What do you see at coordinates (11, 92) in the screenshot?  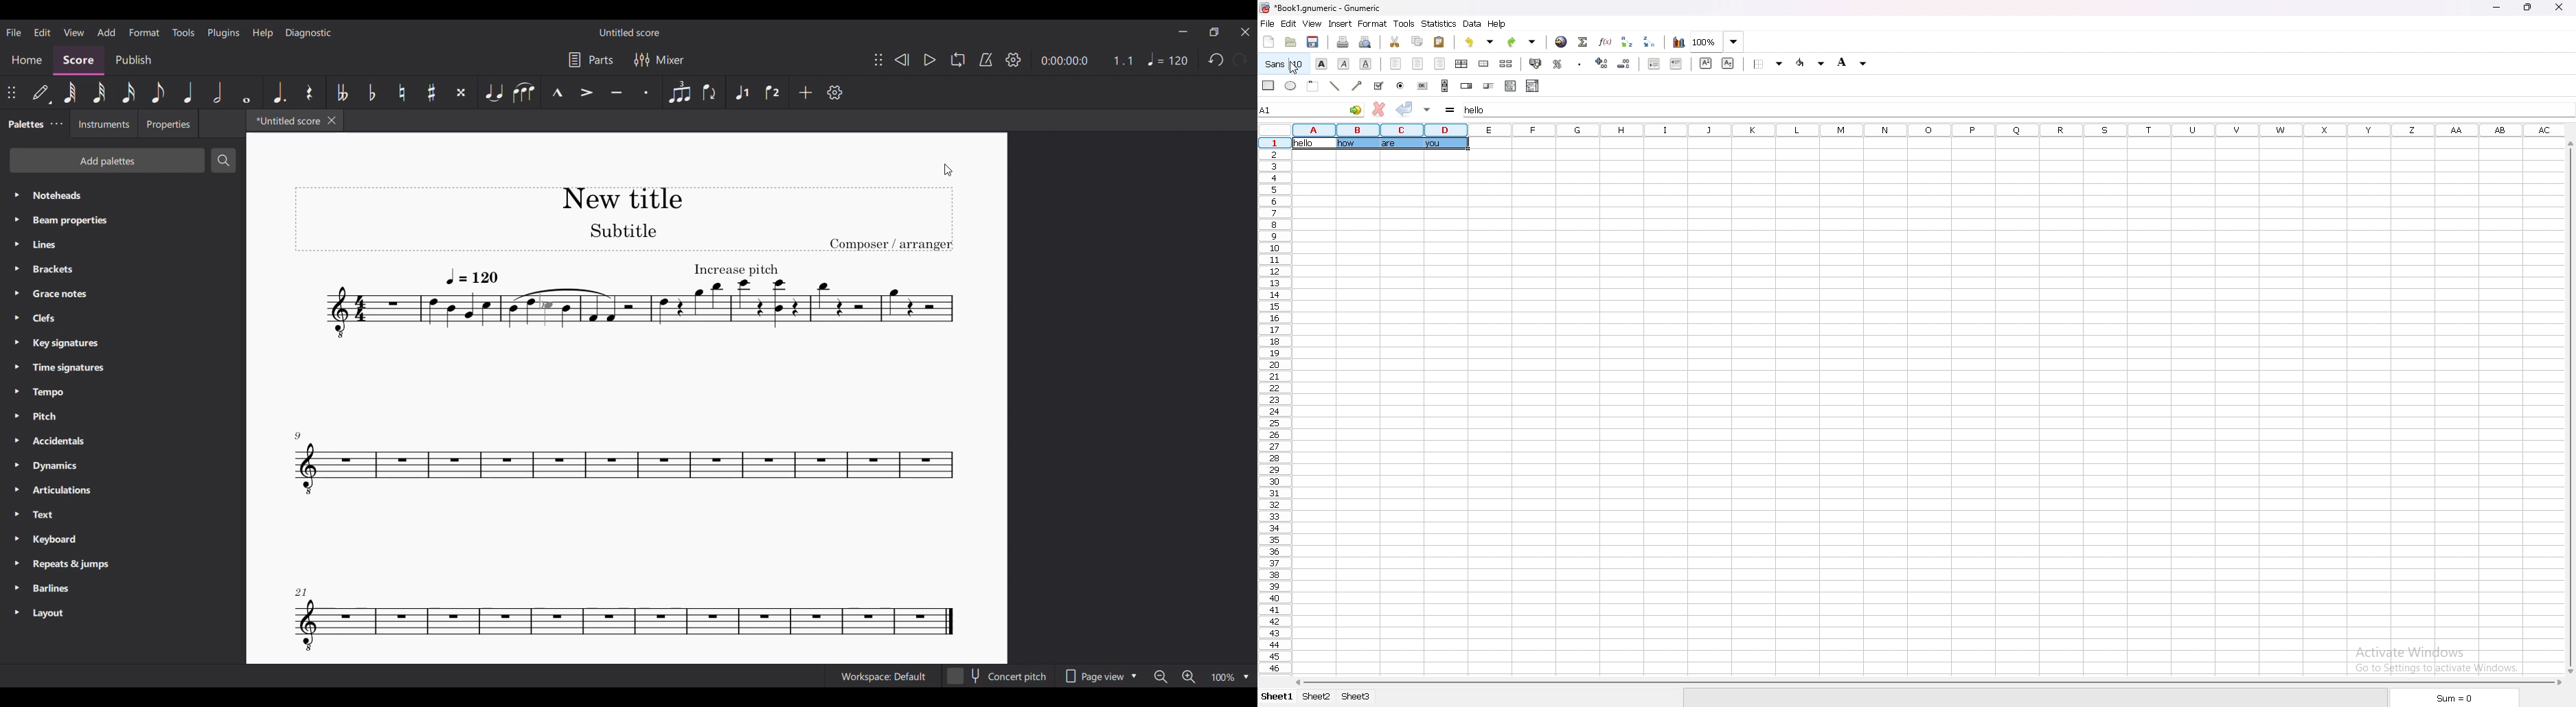 I see `Change position ` at bounding box center [11, 92].